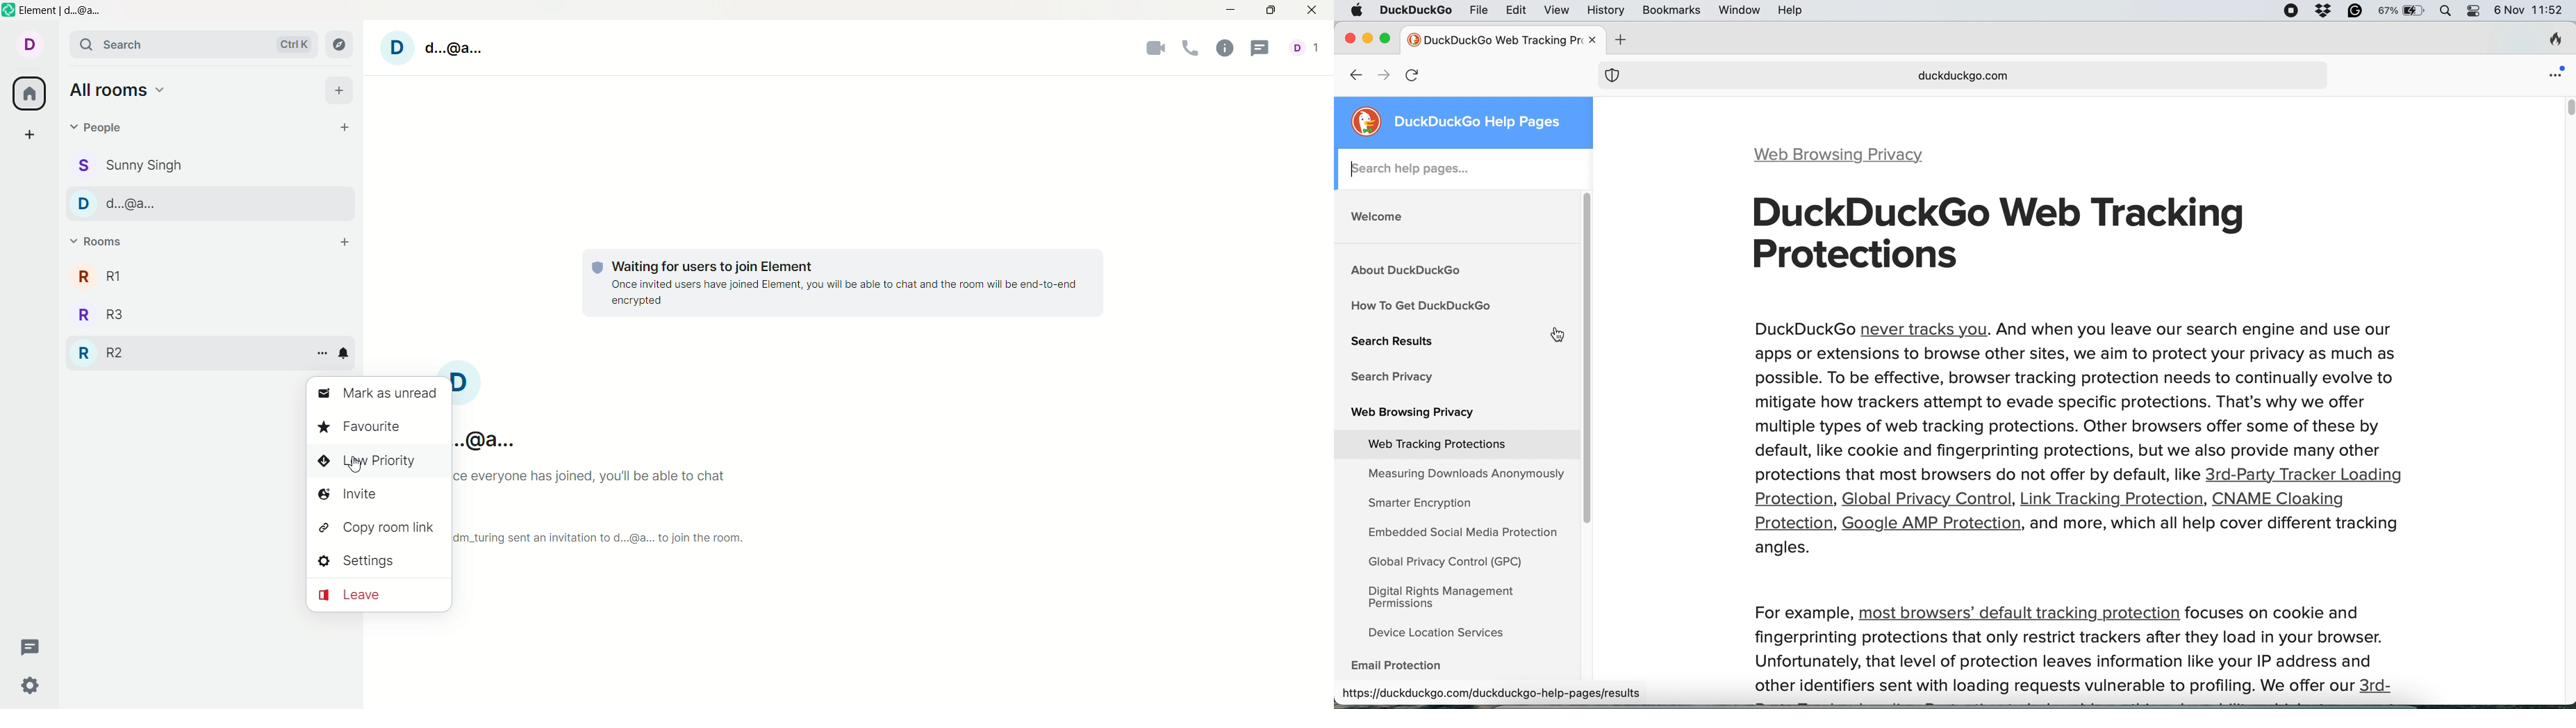  What do you see at coordinates (355, 468) in the screenshot?
I see `CURSOR` at bounding box center [355, 468].